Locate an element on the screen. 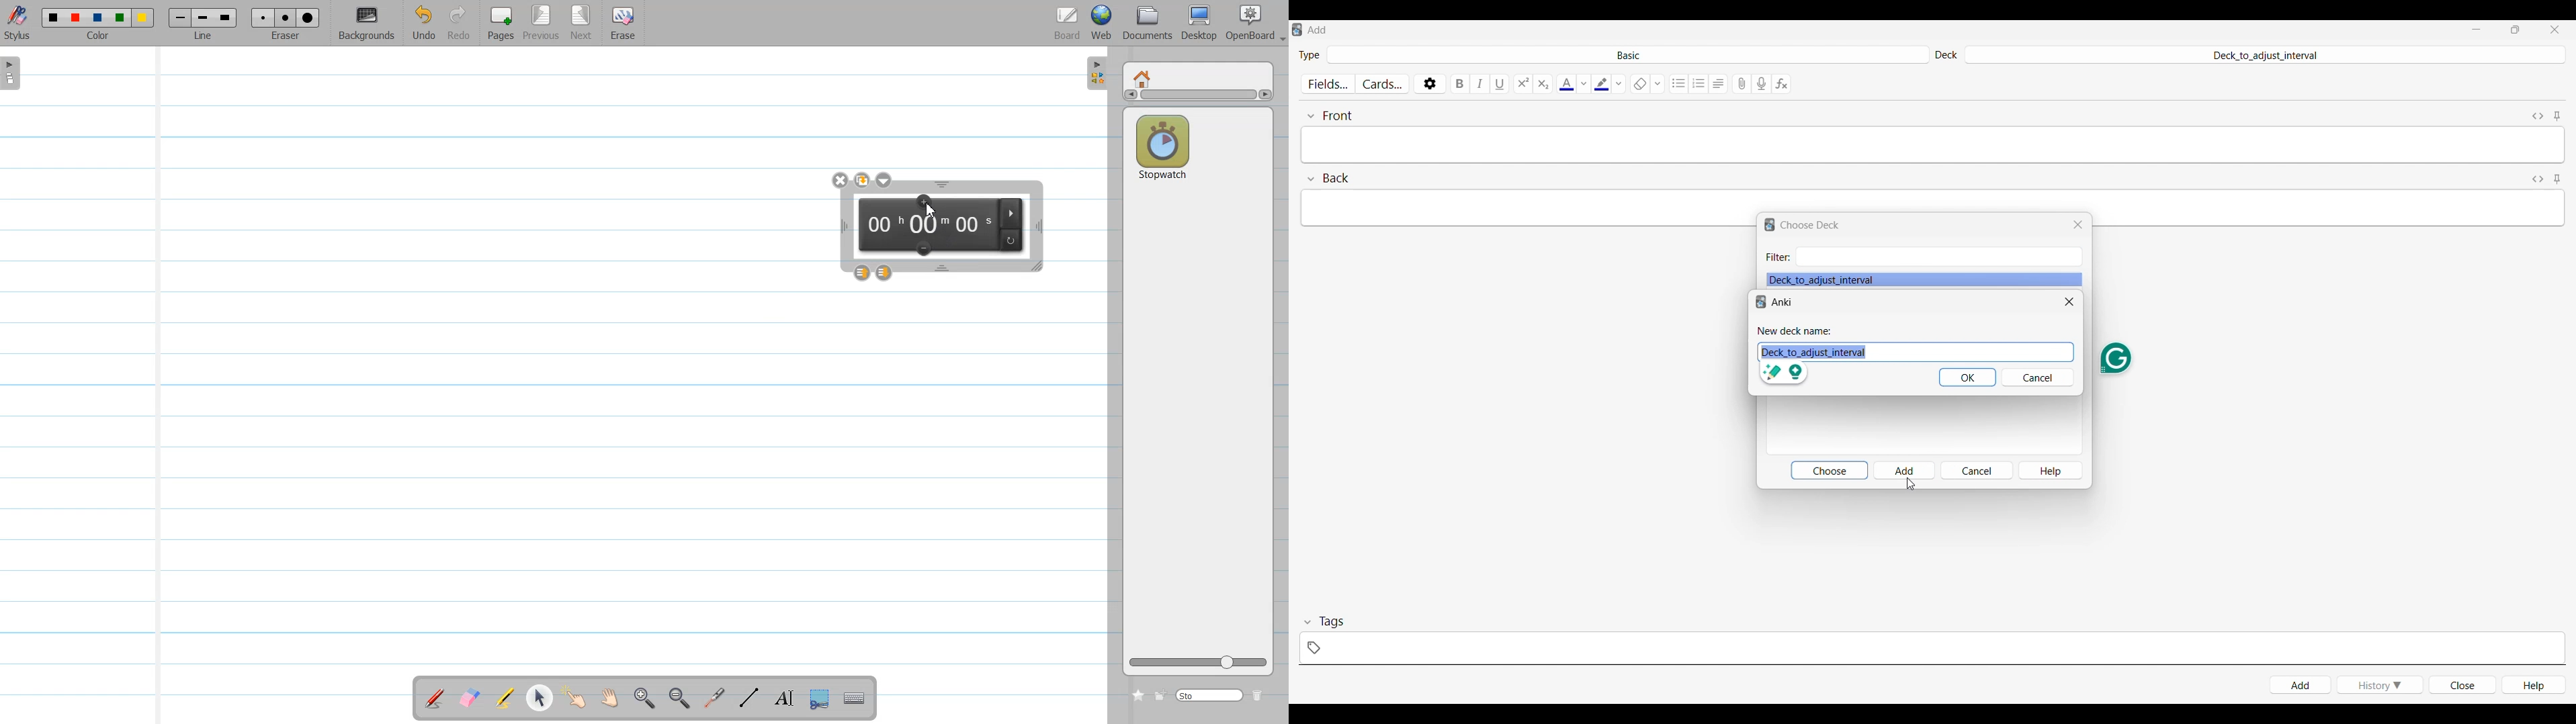  Window name is located at coordinates (1810, 225).